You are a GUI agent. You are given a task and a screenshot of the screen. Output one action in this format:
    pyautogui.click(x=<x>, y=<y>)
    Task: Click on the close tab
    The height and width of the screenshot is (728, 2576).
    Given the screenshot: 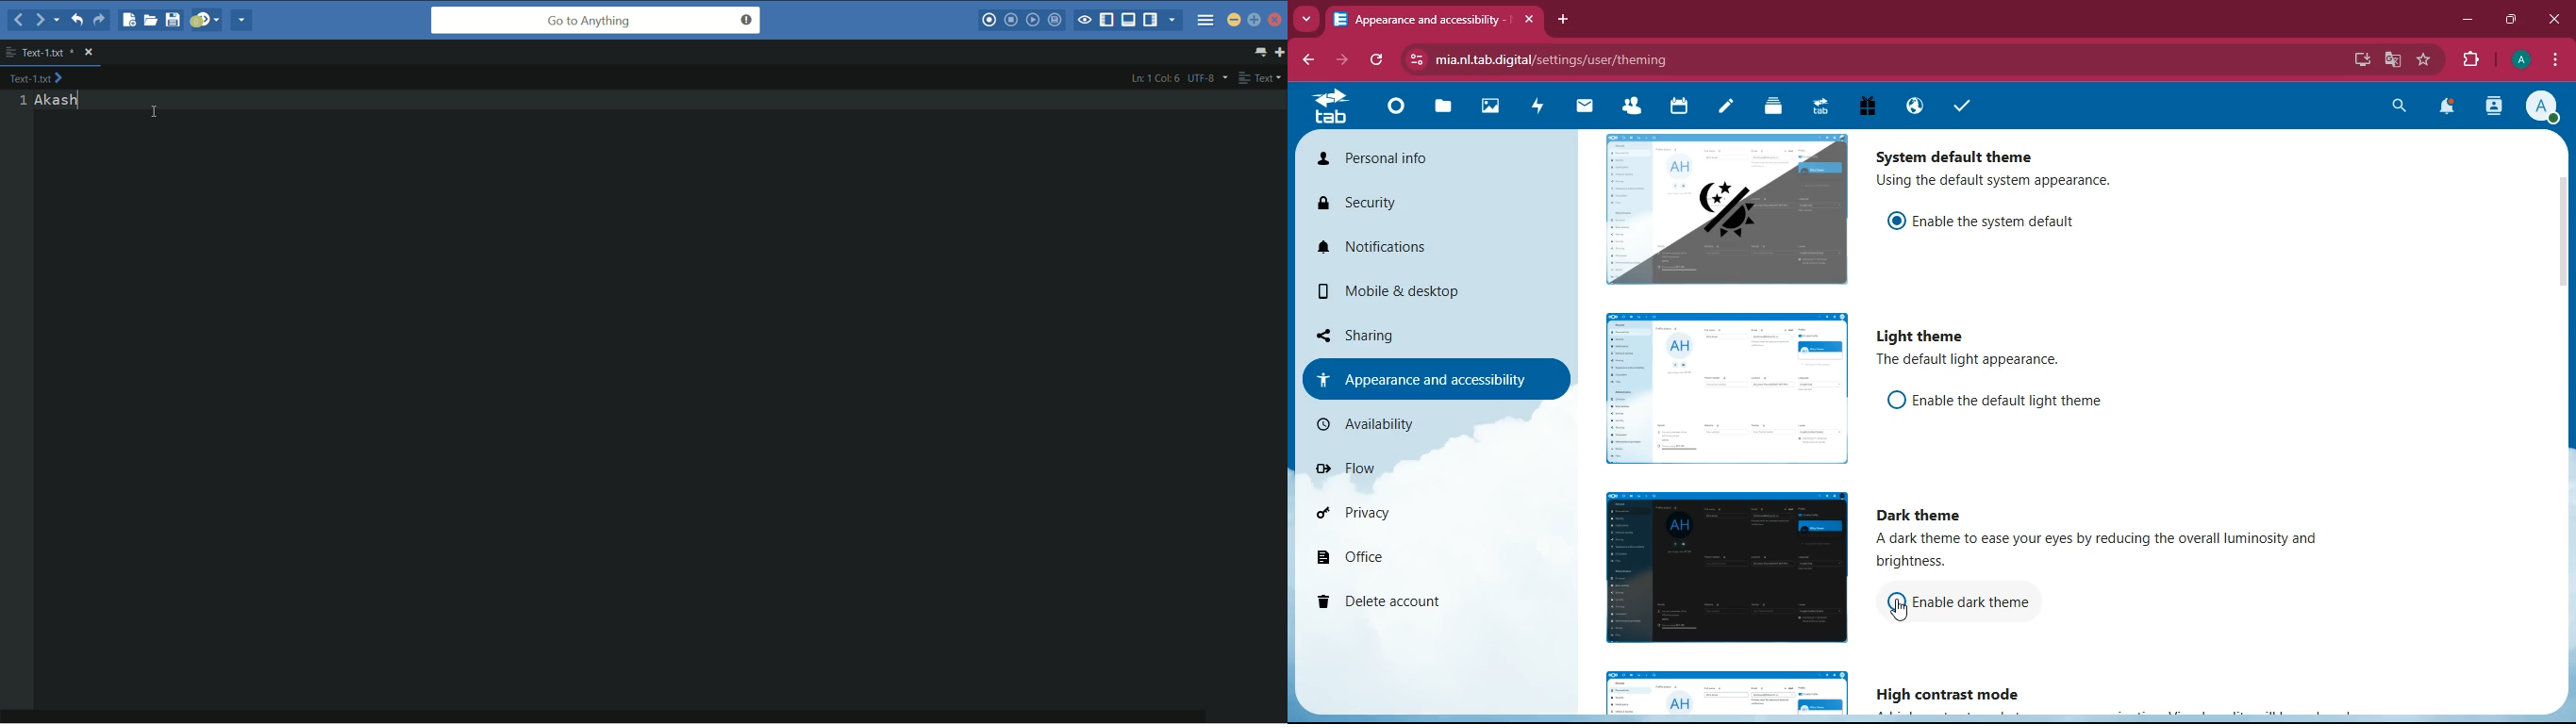 What is the action you would take?
    pyautogui.click(x=1531, y=20)
    